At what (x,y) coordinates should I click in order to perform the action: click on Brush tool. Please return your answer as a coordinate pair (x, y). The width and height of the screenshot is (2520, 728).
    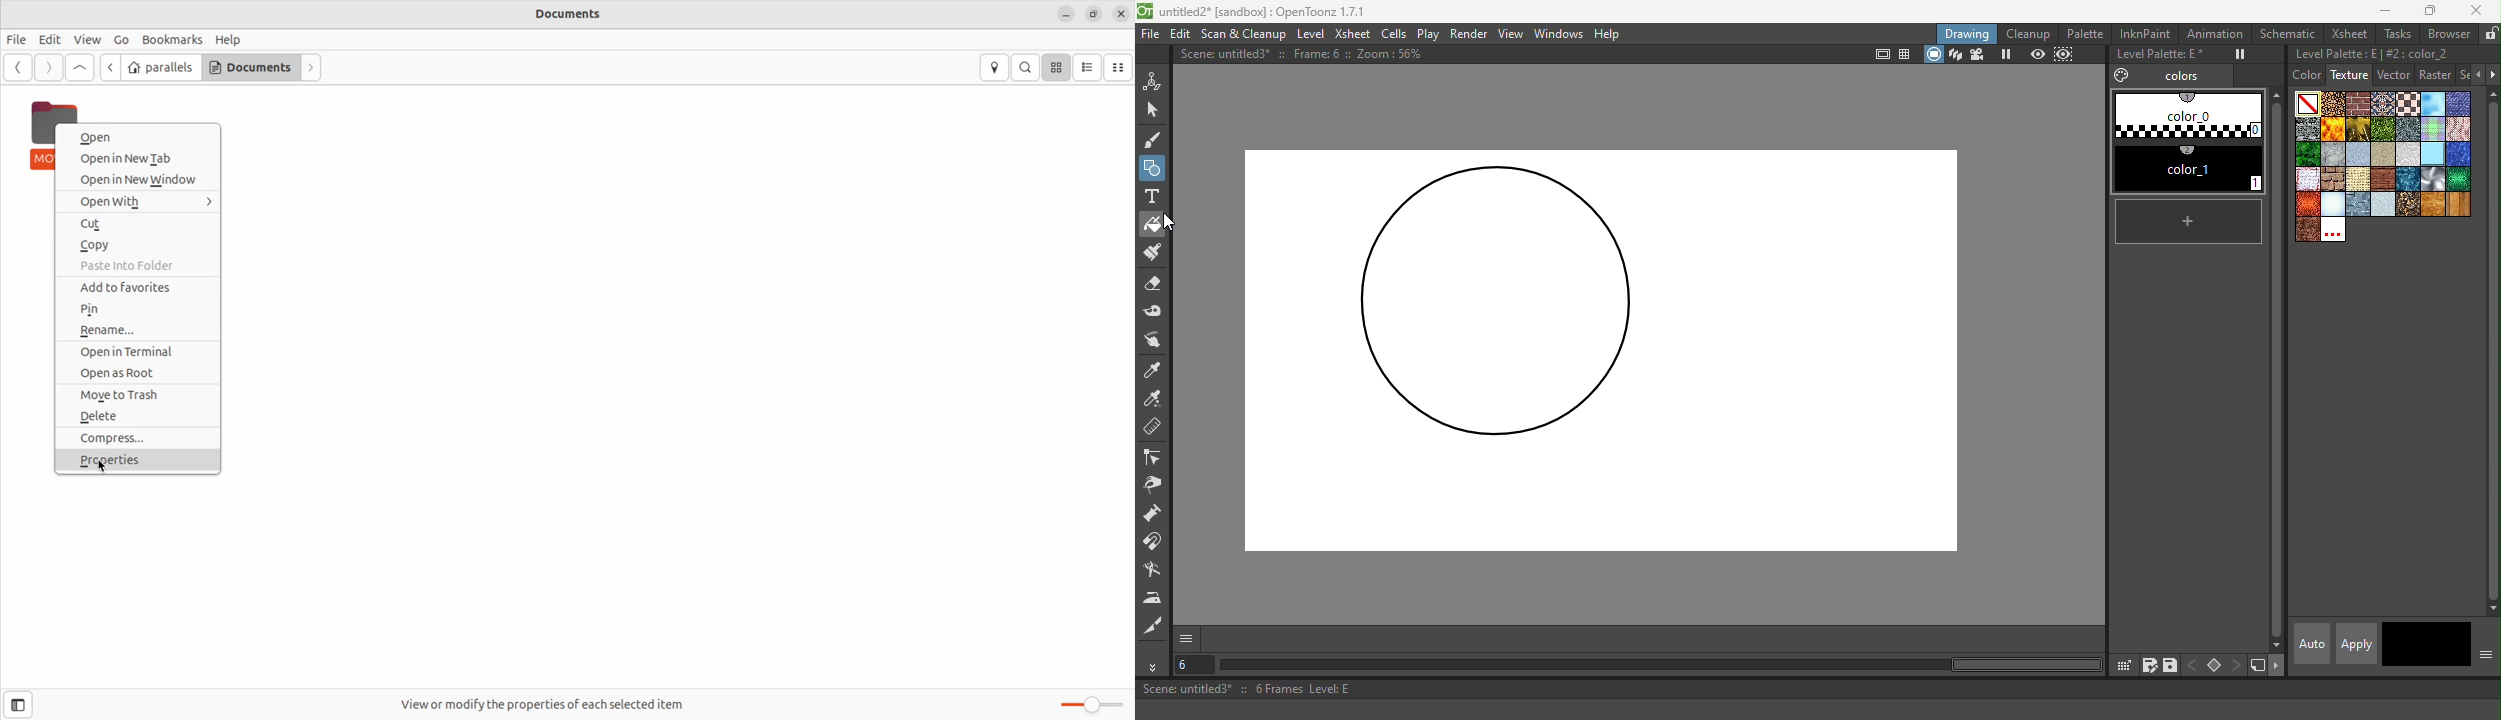
    Looking at the image, I should click on (1154, 140).